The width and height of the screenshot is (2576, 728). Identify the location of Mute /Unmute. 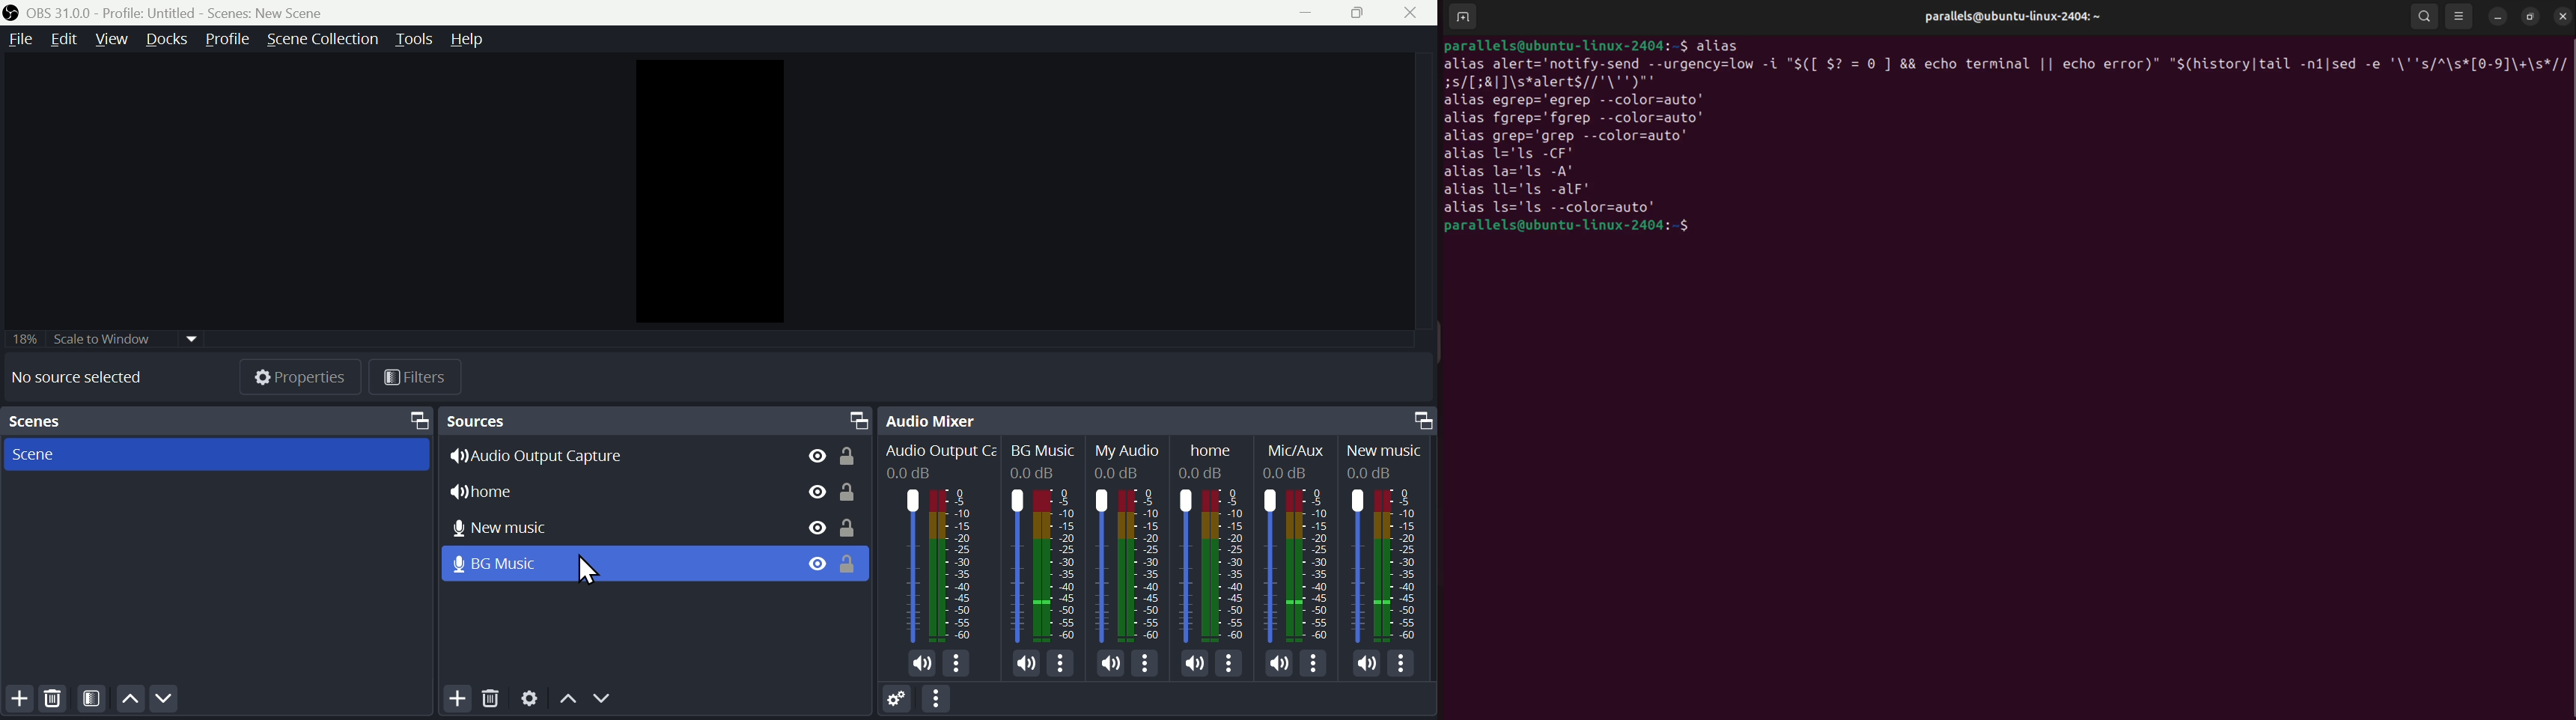
(1361, 664).